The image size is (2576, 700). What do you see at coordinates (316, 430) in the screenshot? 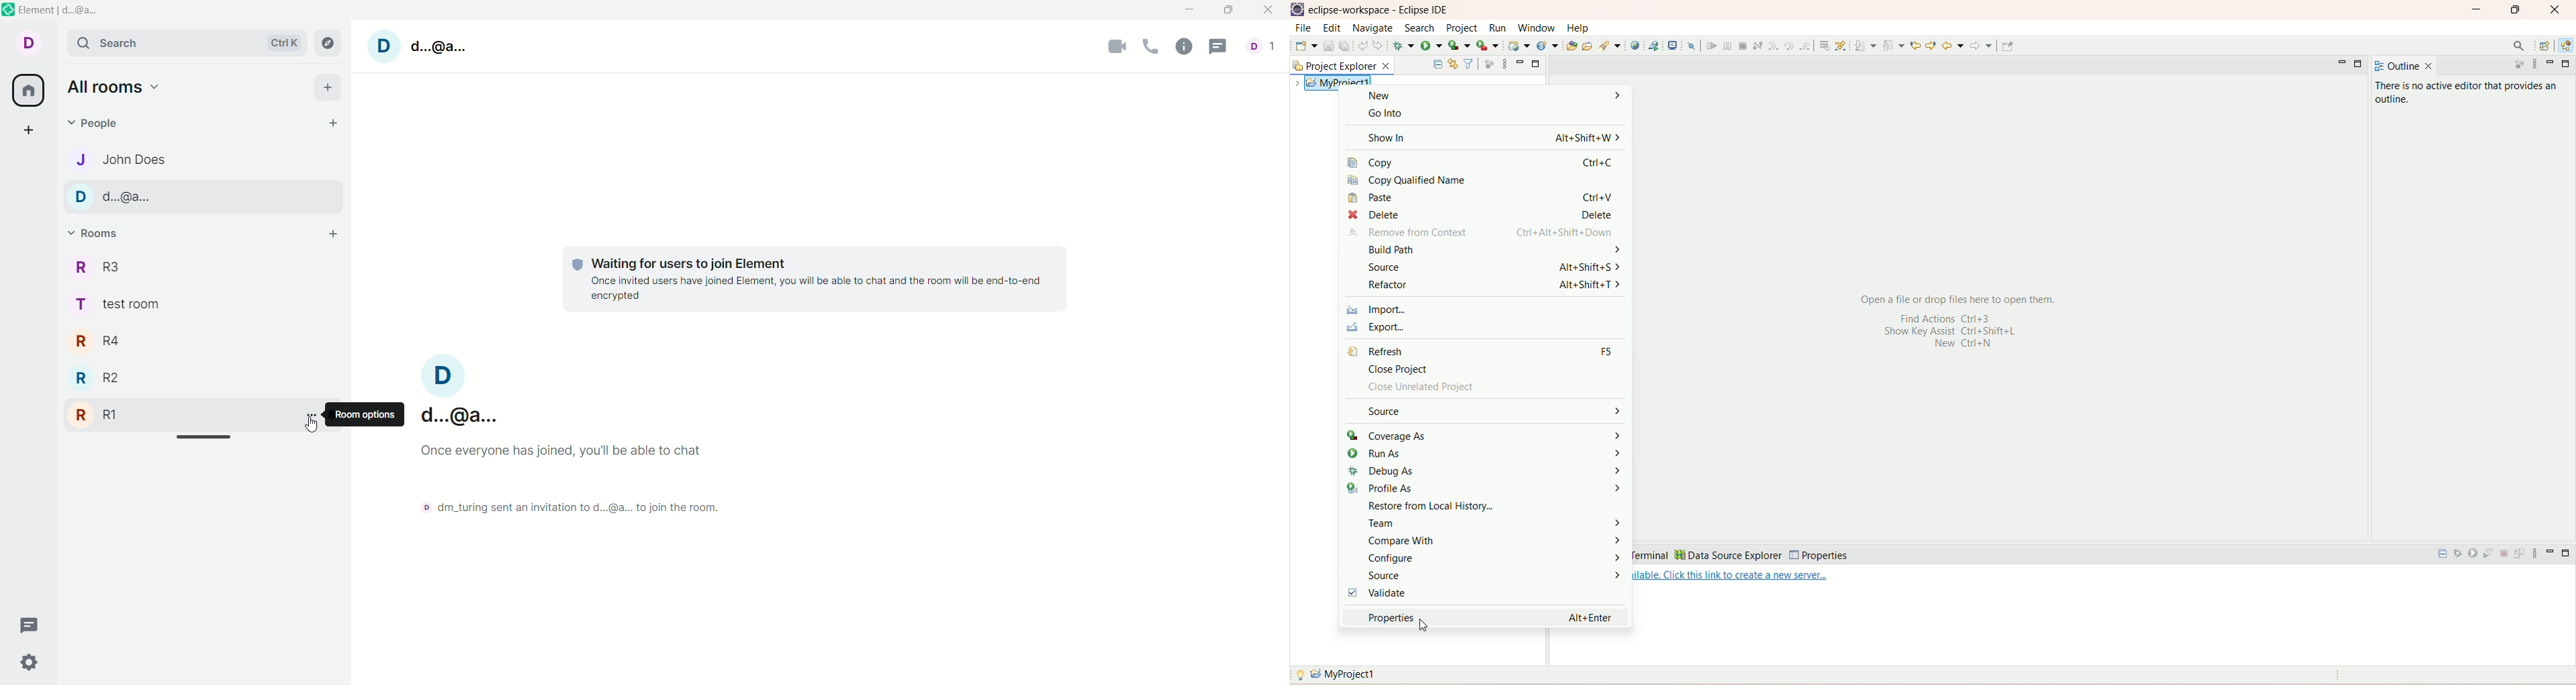
I see `cursor movement` at bounding box center [316, 430].